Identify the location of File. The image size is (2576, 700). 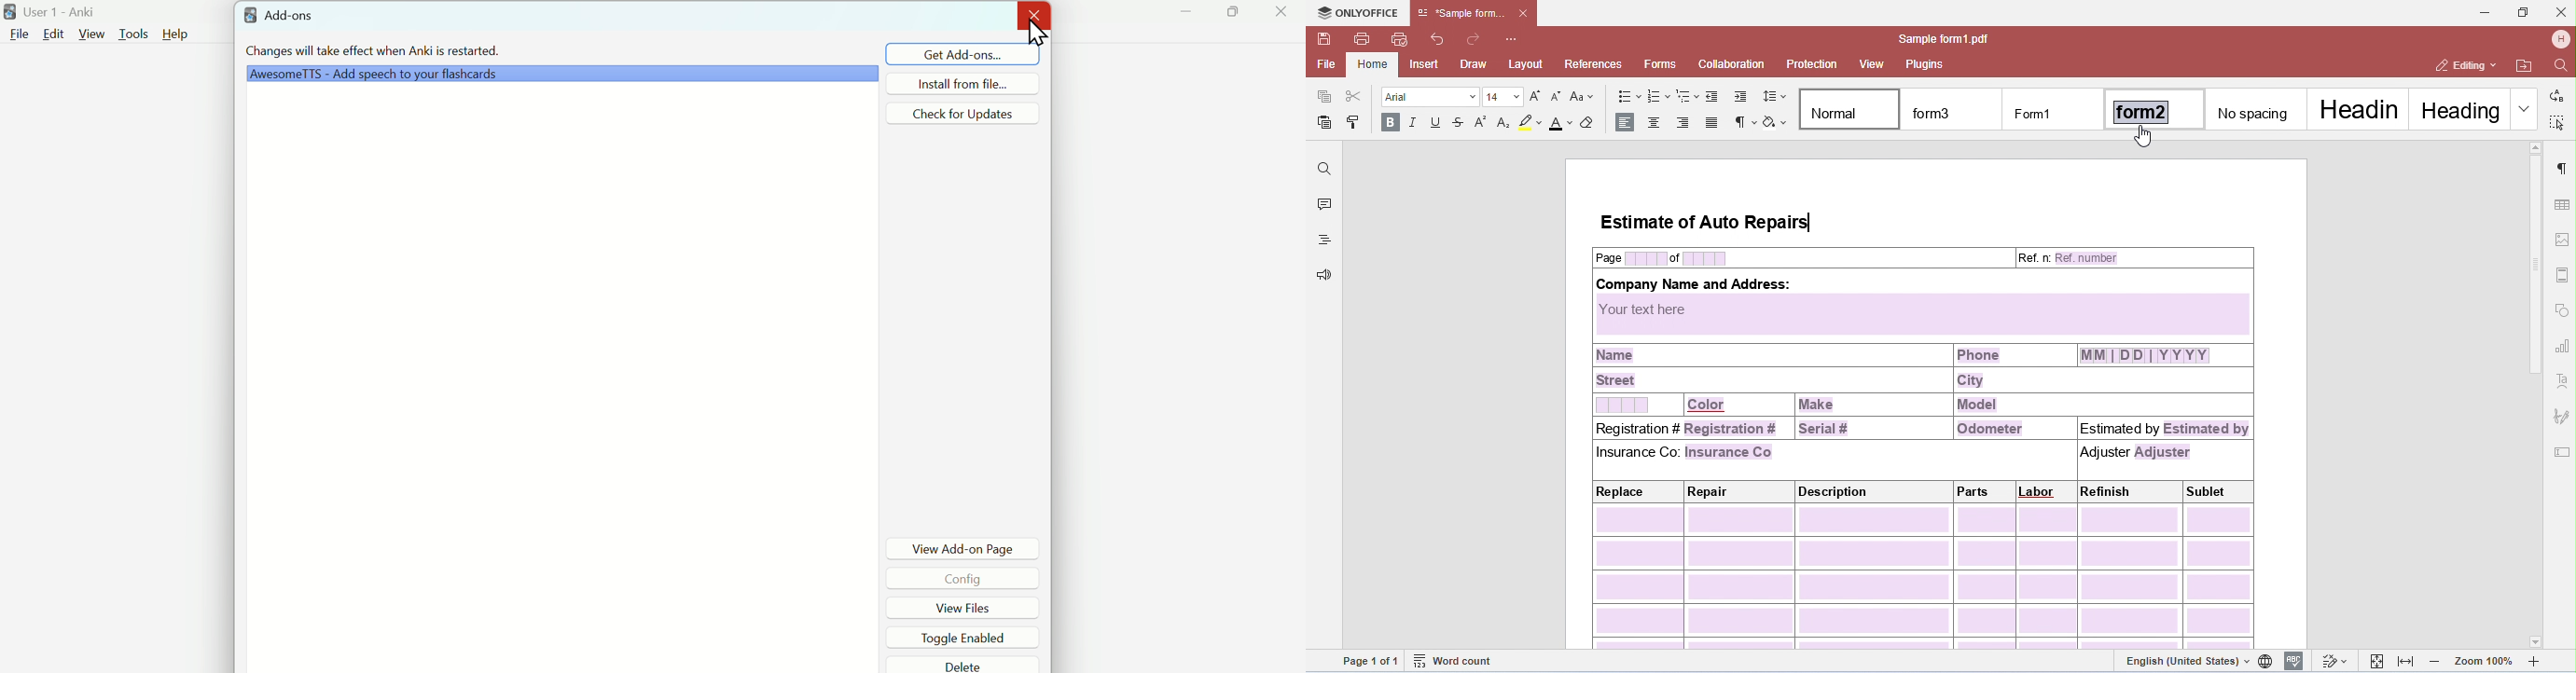
(18, 34).